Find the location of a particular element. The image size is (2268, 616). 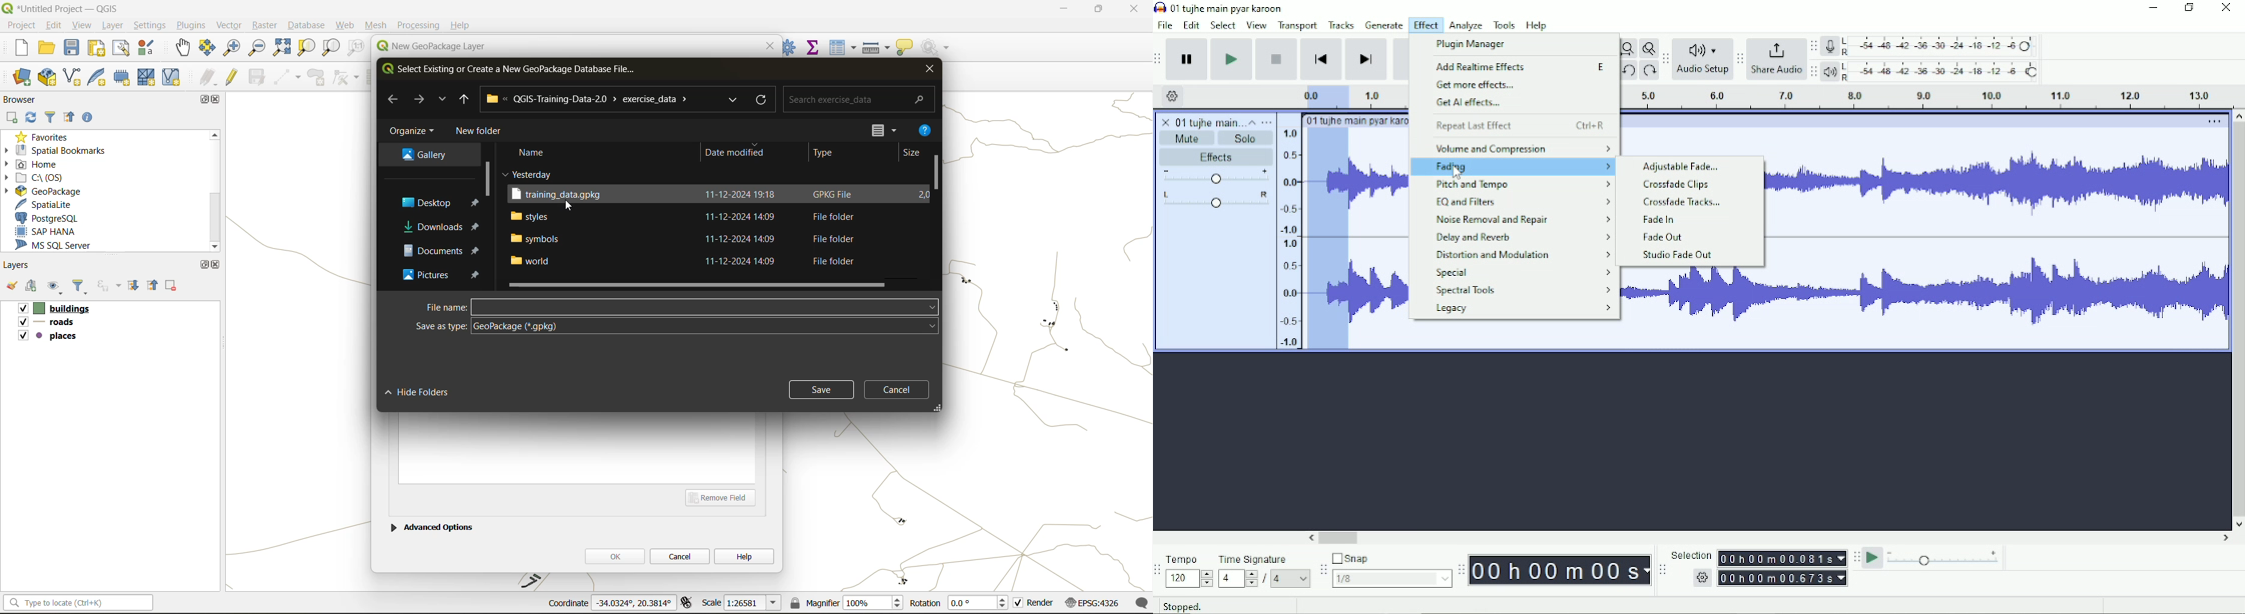

mesh is located at coordinates (377, 25).